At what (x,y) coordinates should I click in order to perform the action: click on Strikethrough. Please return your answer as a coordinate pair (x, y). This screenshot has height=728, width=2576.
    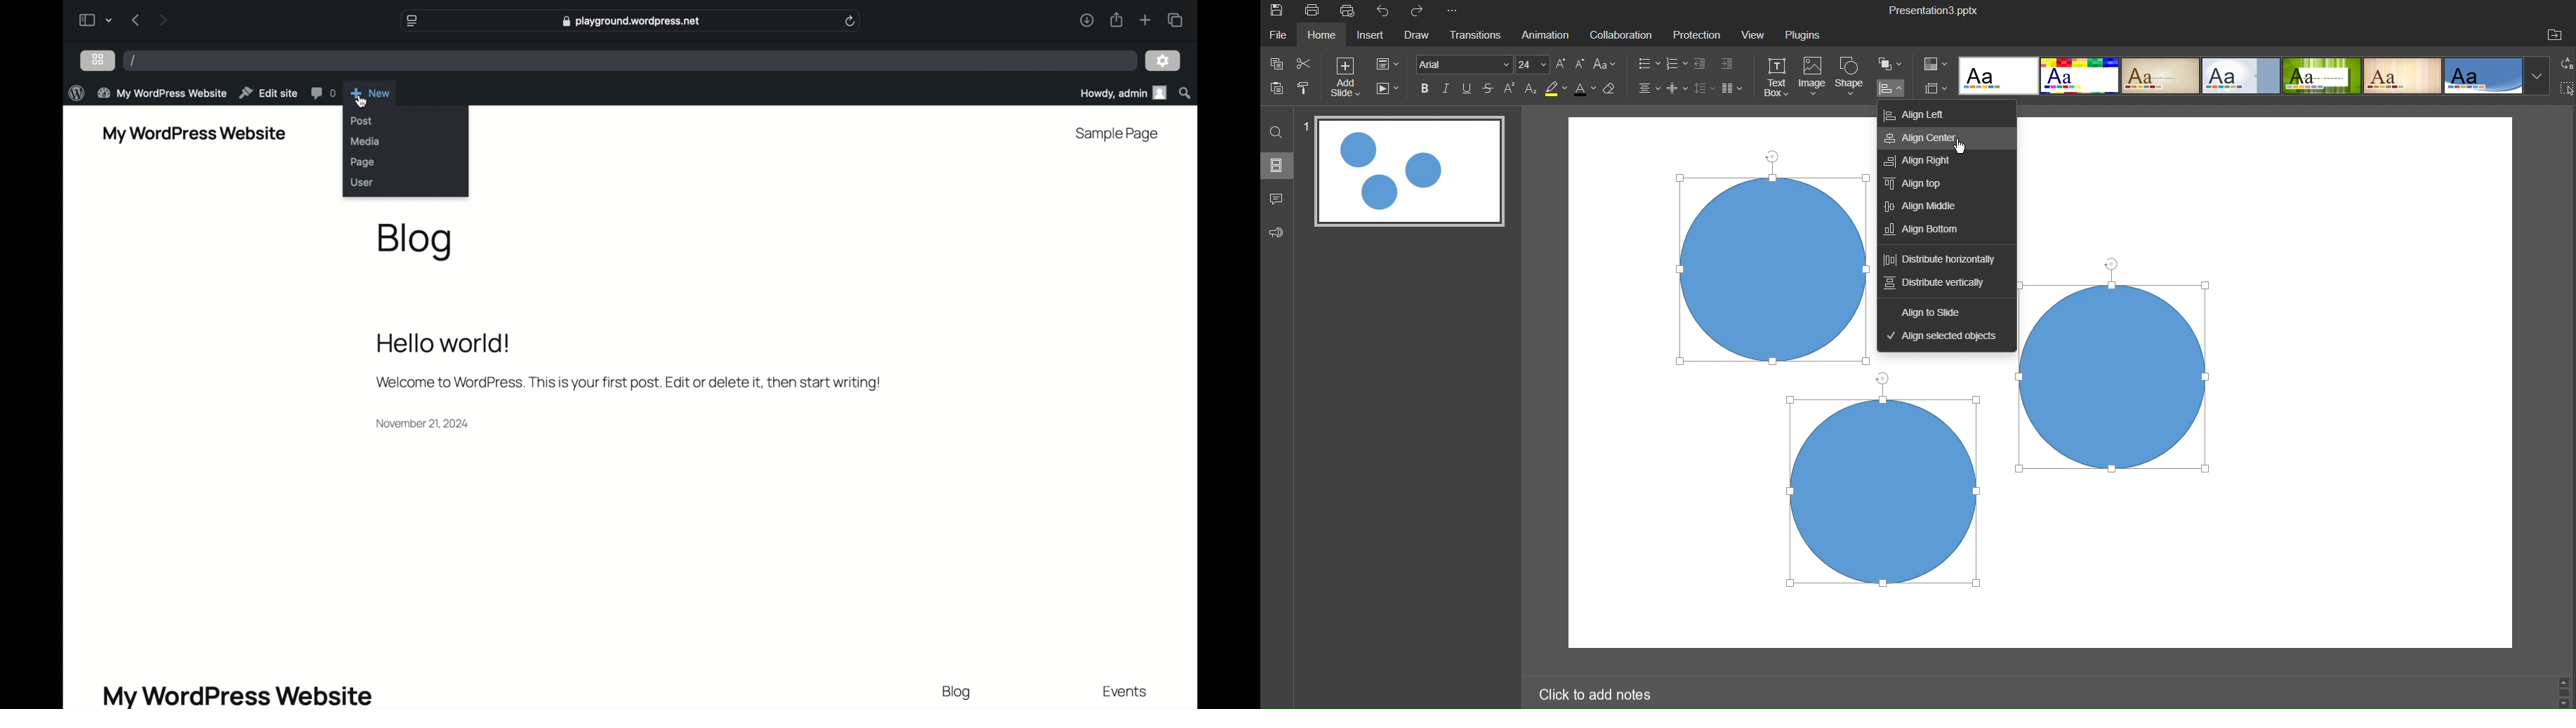
    Looking at the image, I should click on (1491, 88).